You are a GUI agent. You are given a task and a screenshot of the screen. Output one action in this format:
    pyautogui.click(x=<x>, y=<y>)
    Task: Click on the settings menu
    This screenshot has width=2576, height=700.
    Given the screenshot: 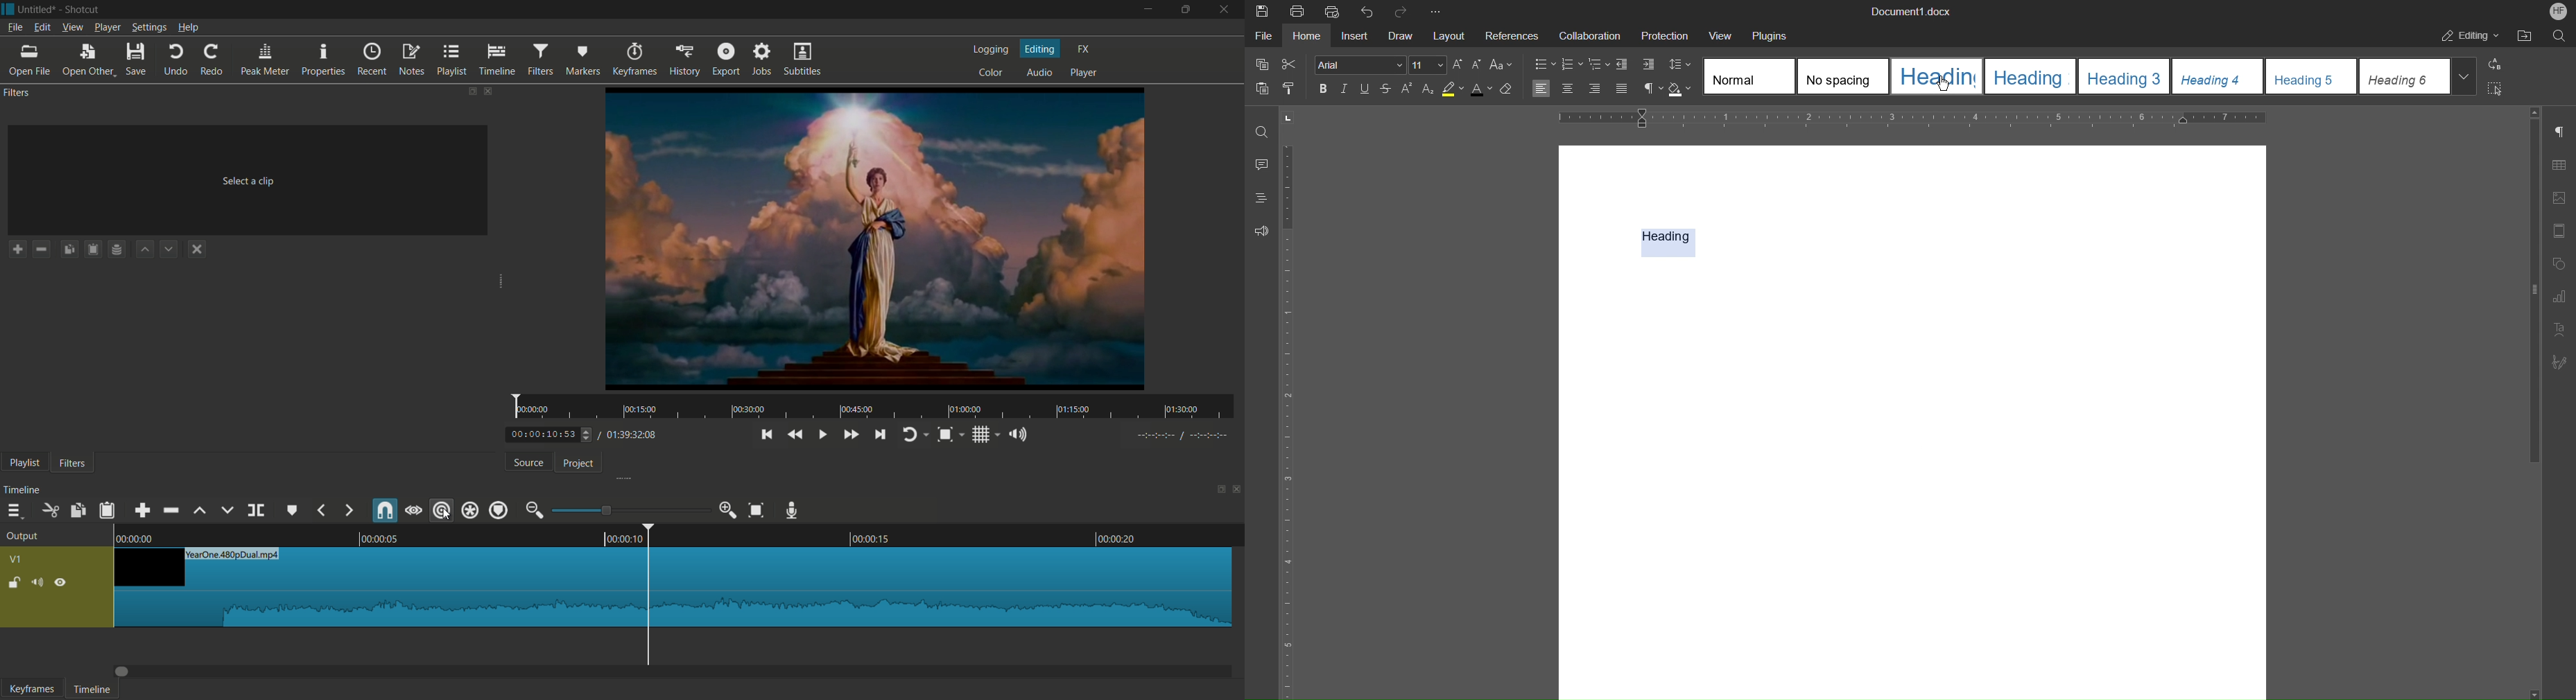 What is the action you would take?
    pyautogui.click(x=148, y=28)
    